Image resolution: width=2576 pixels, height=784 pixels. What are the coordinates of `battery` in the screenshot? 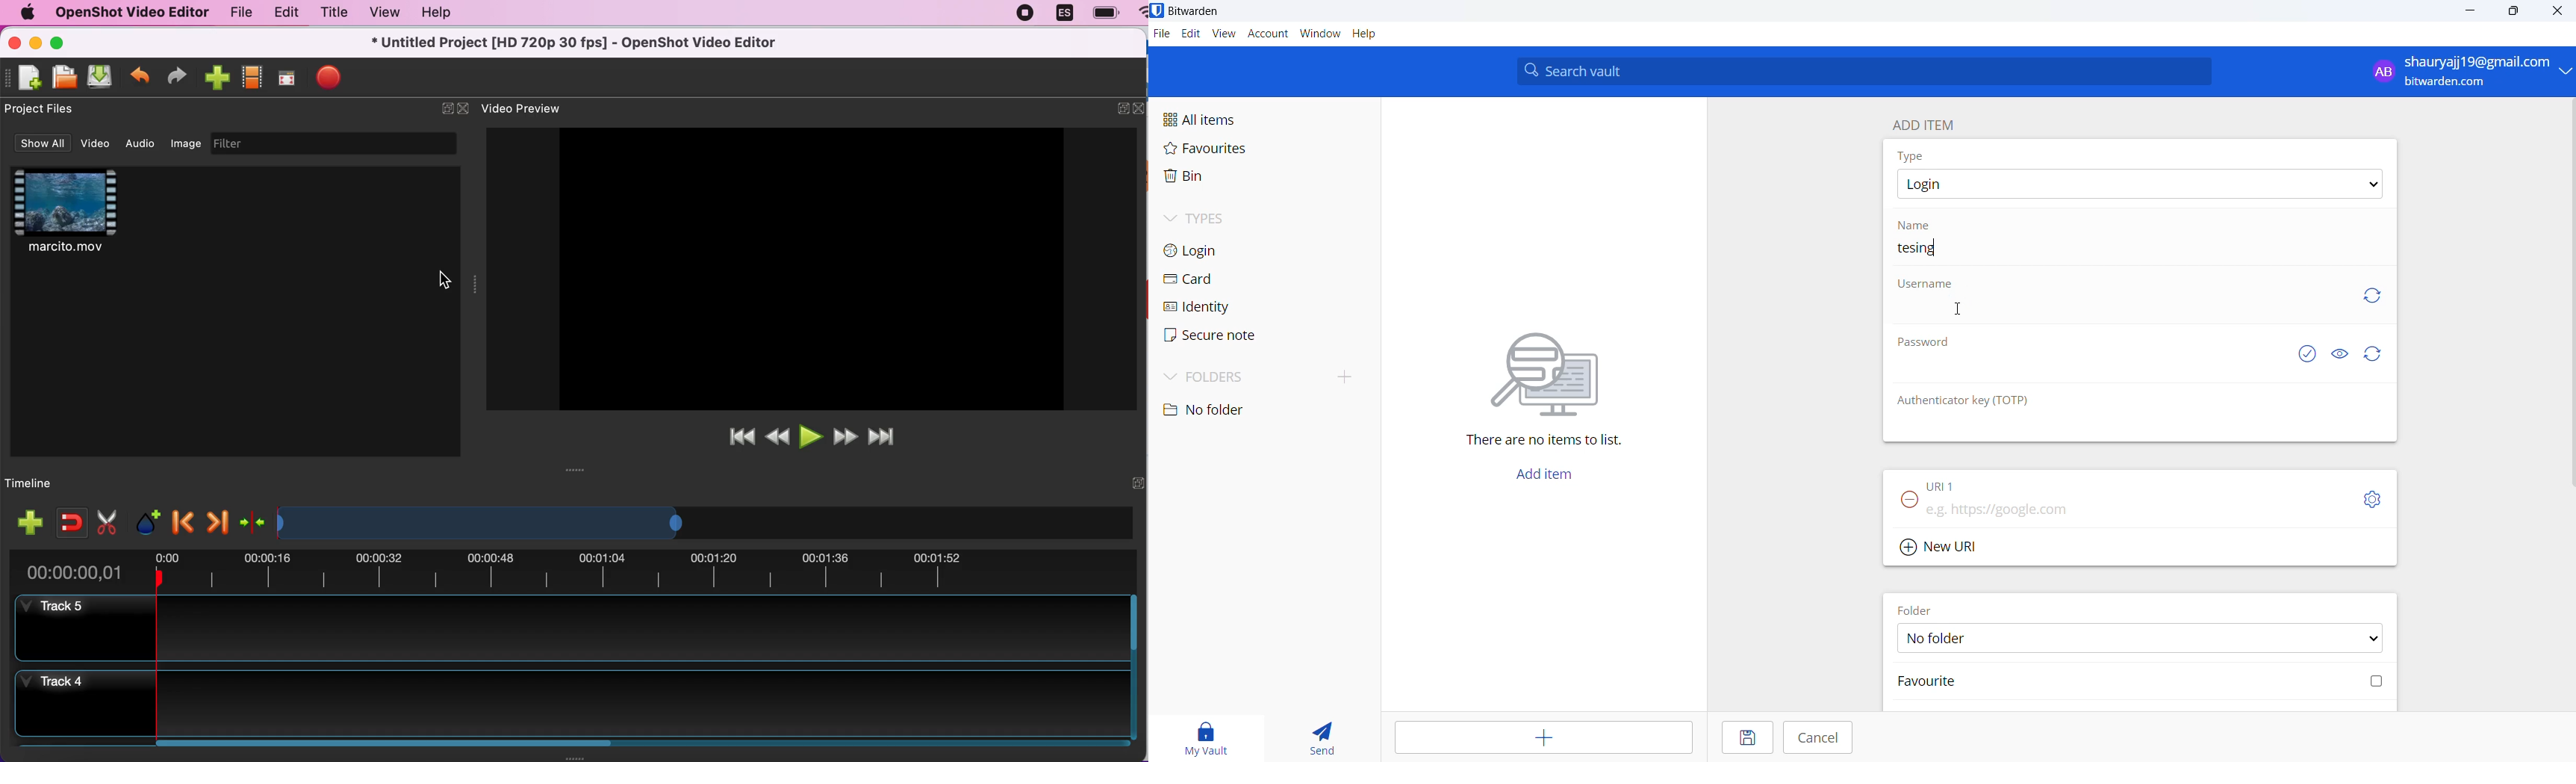 It's located at (1104, 14).